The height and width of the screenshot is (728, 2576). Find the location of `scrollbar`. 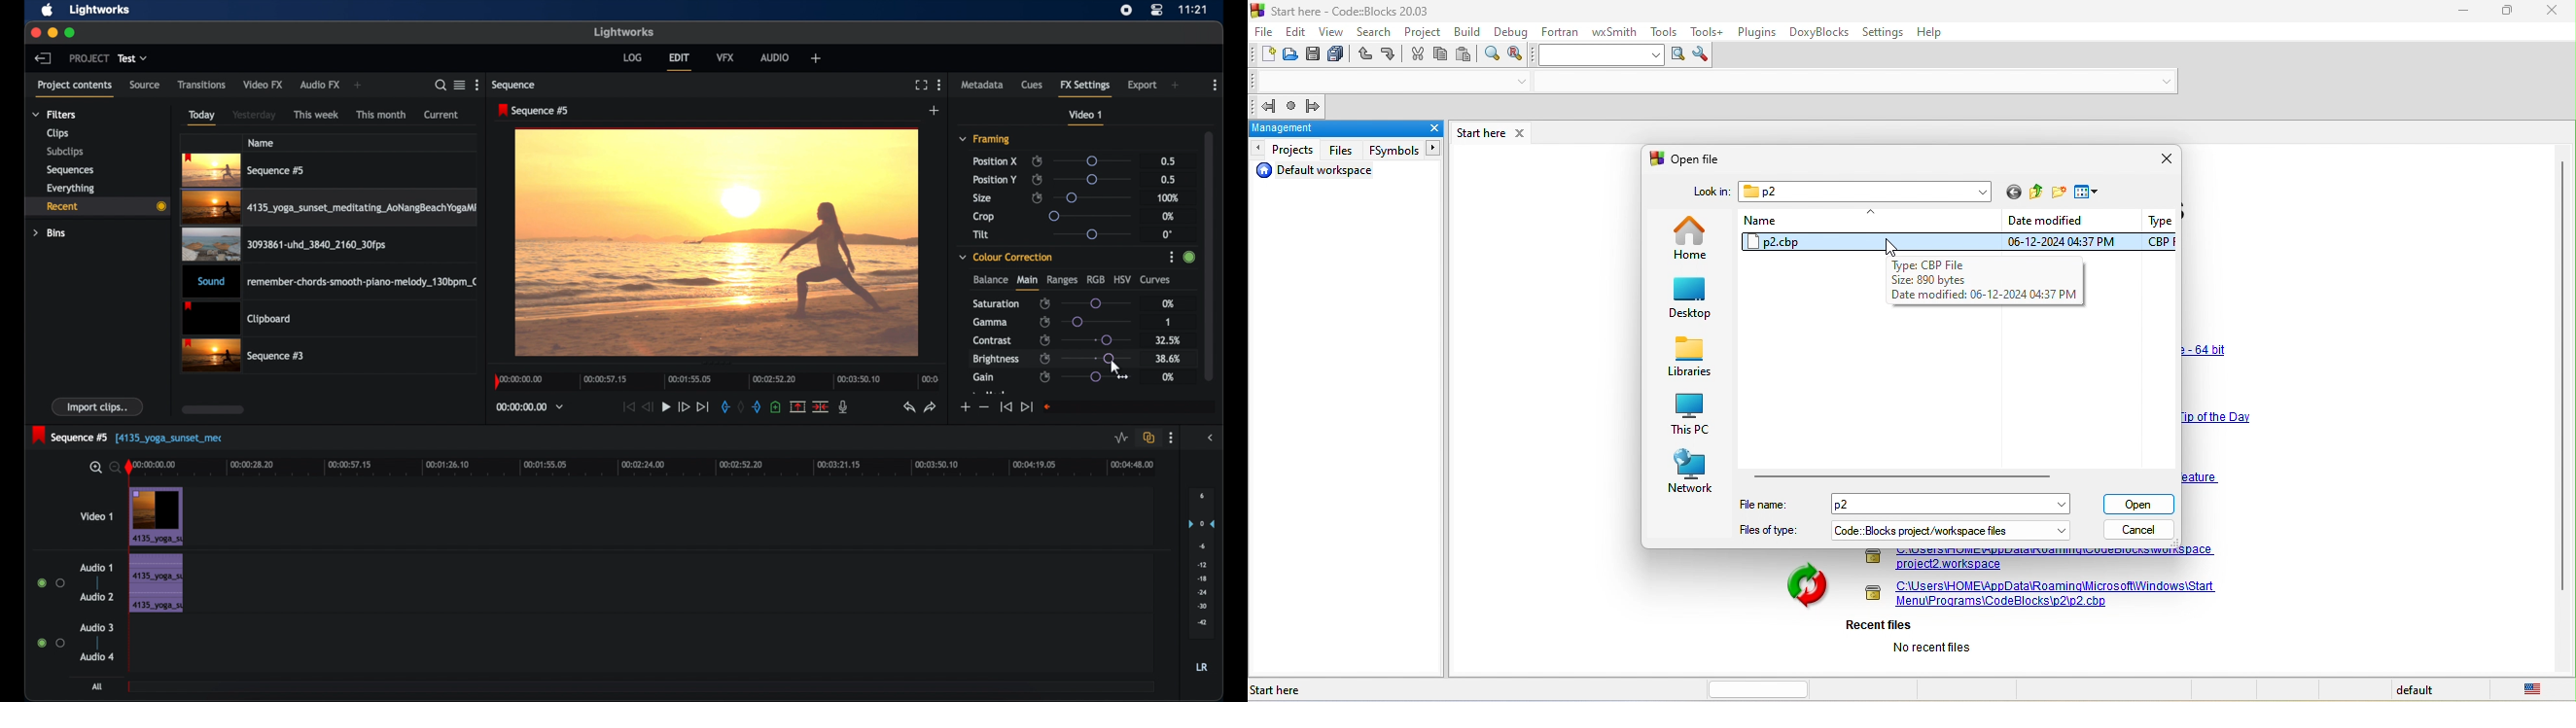

scrollbar is located at coordinates (1211, 254).